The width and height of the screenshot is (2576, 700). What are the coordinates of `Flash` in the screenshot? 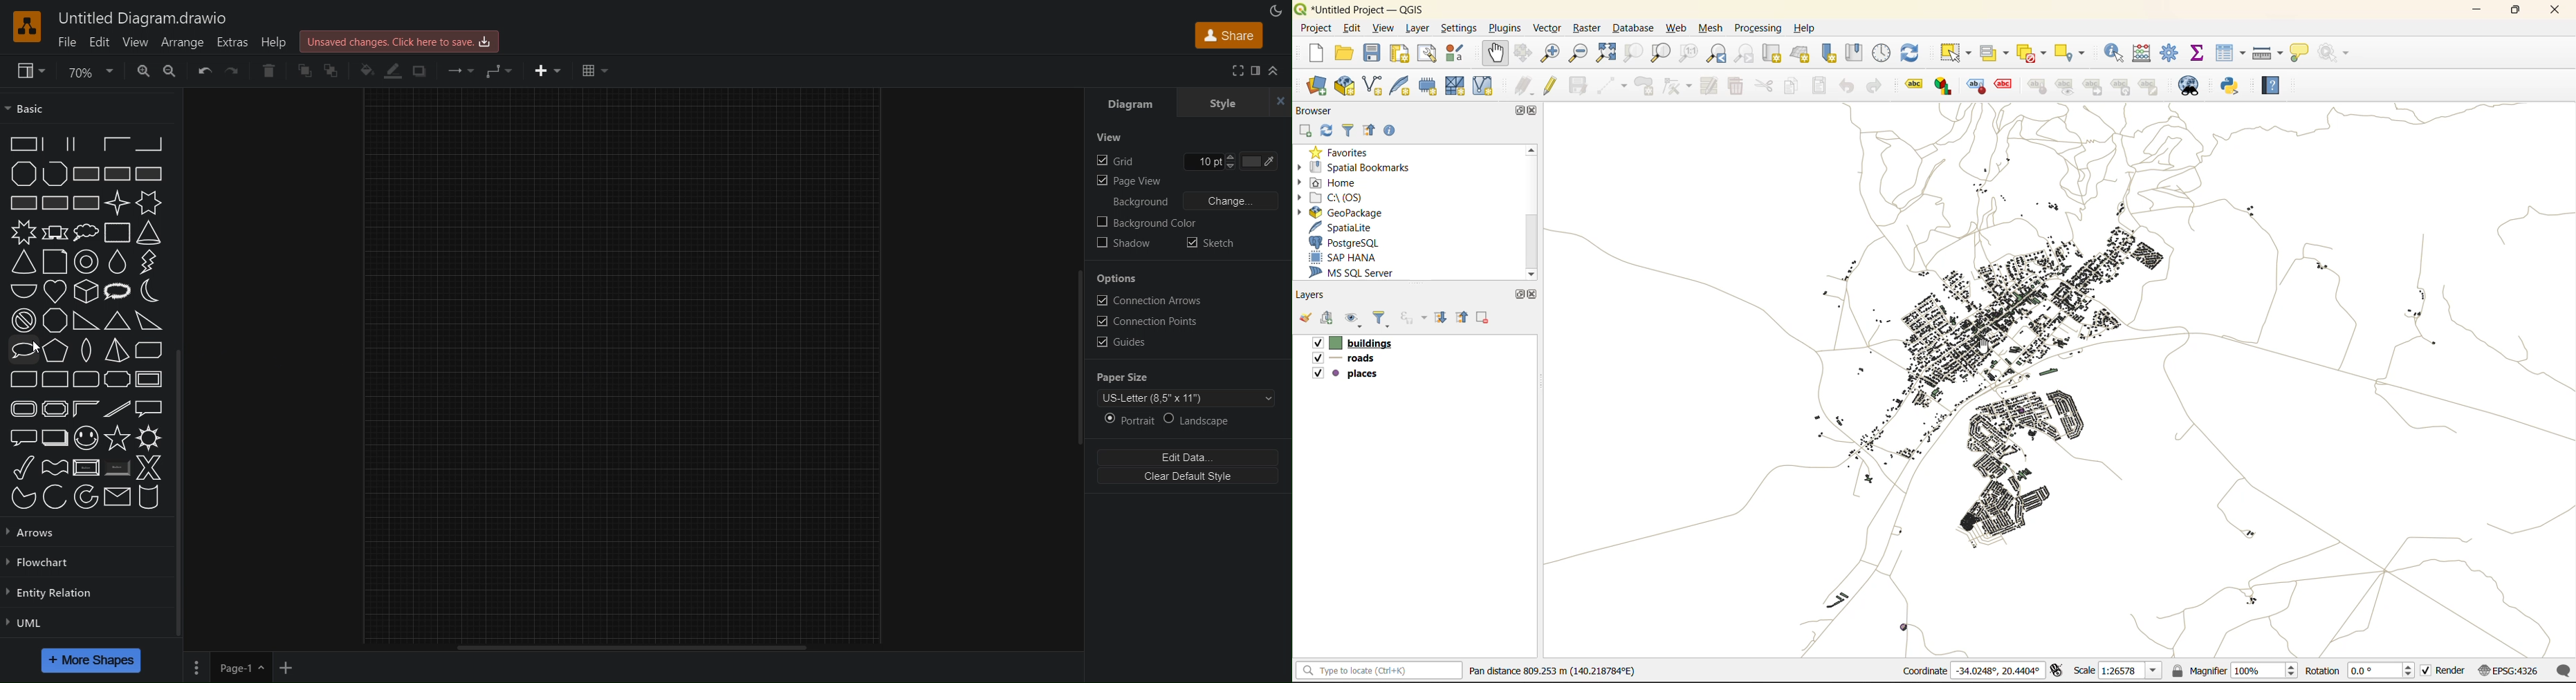 It's located at (147, 262).